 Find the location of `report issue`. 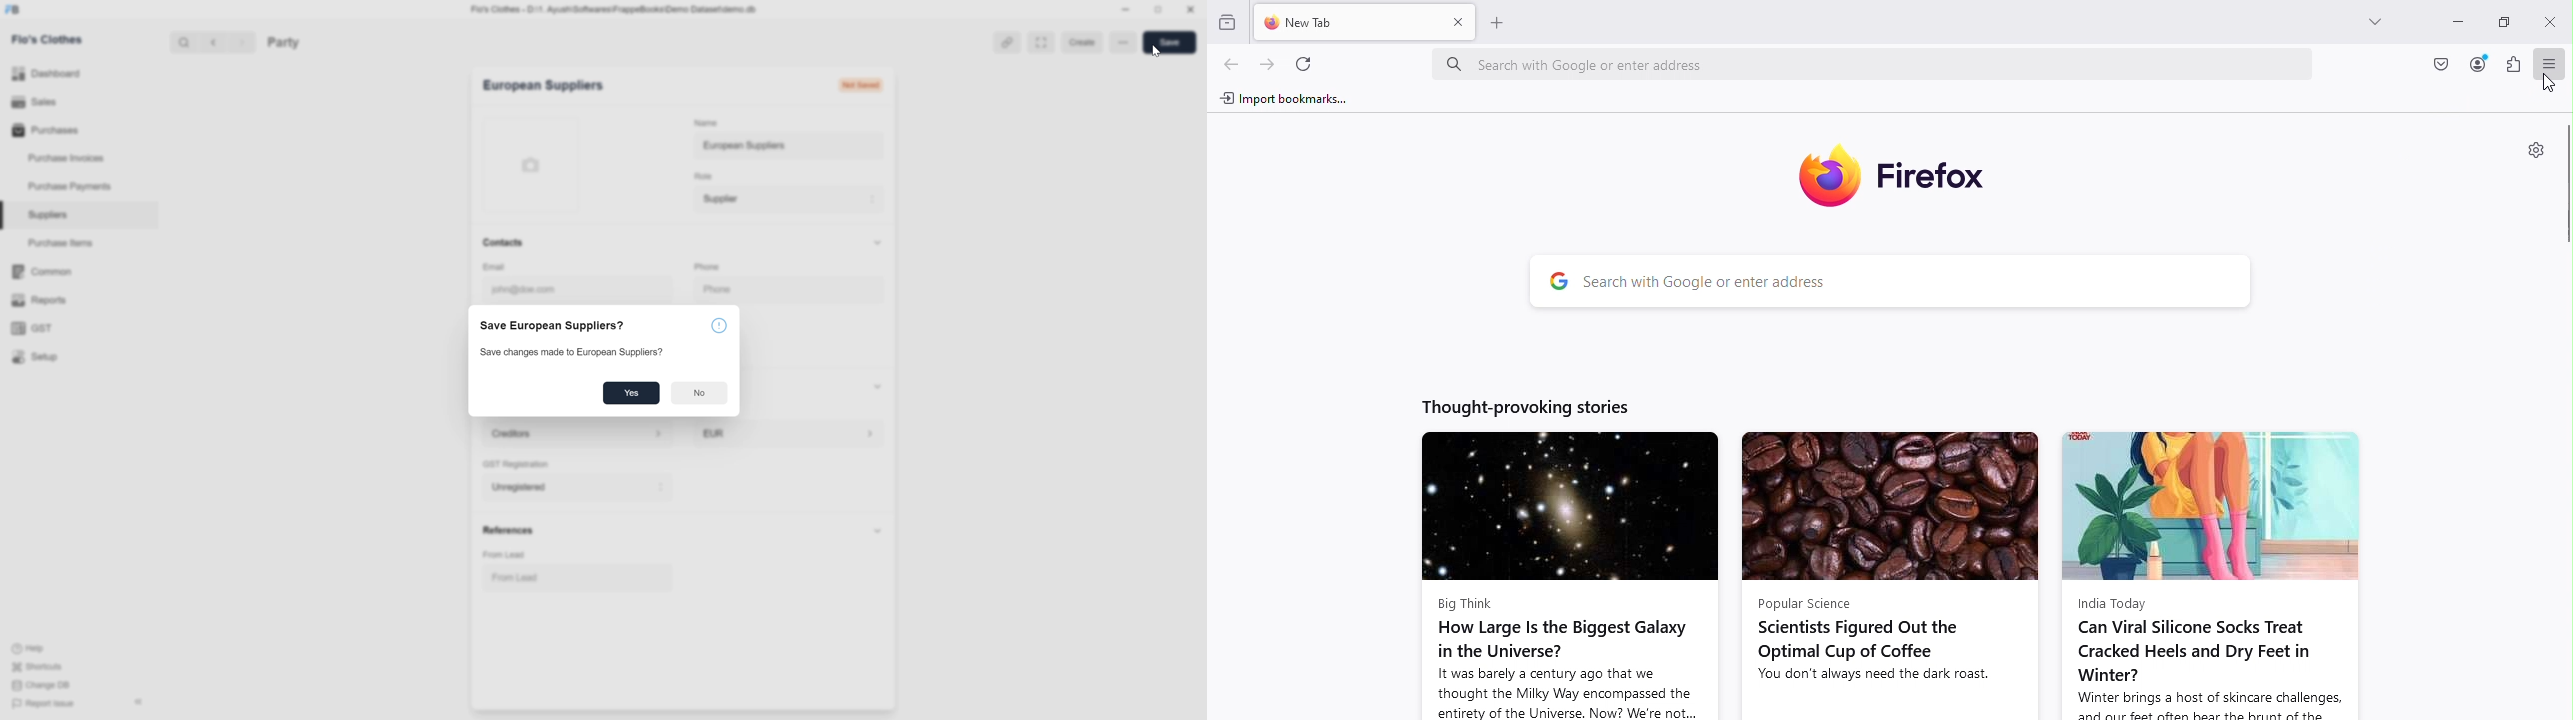

report issue is located at coordinates (44, 704).